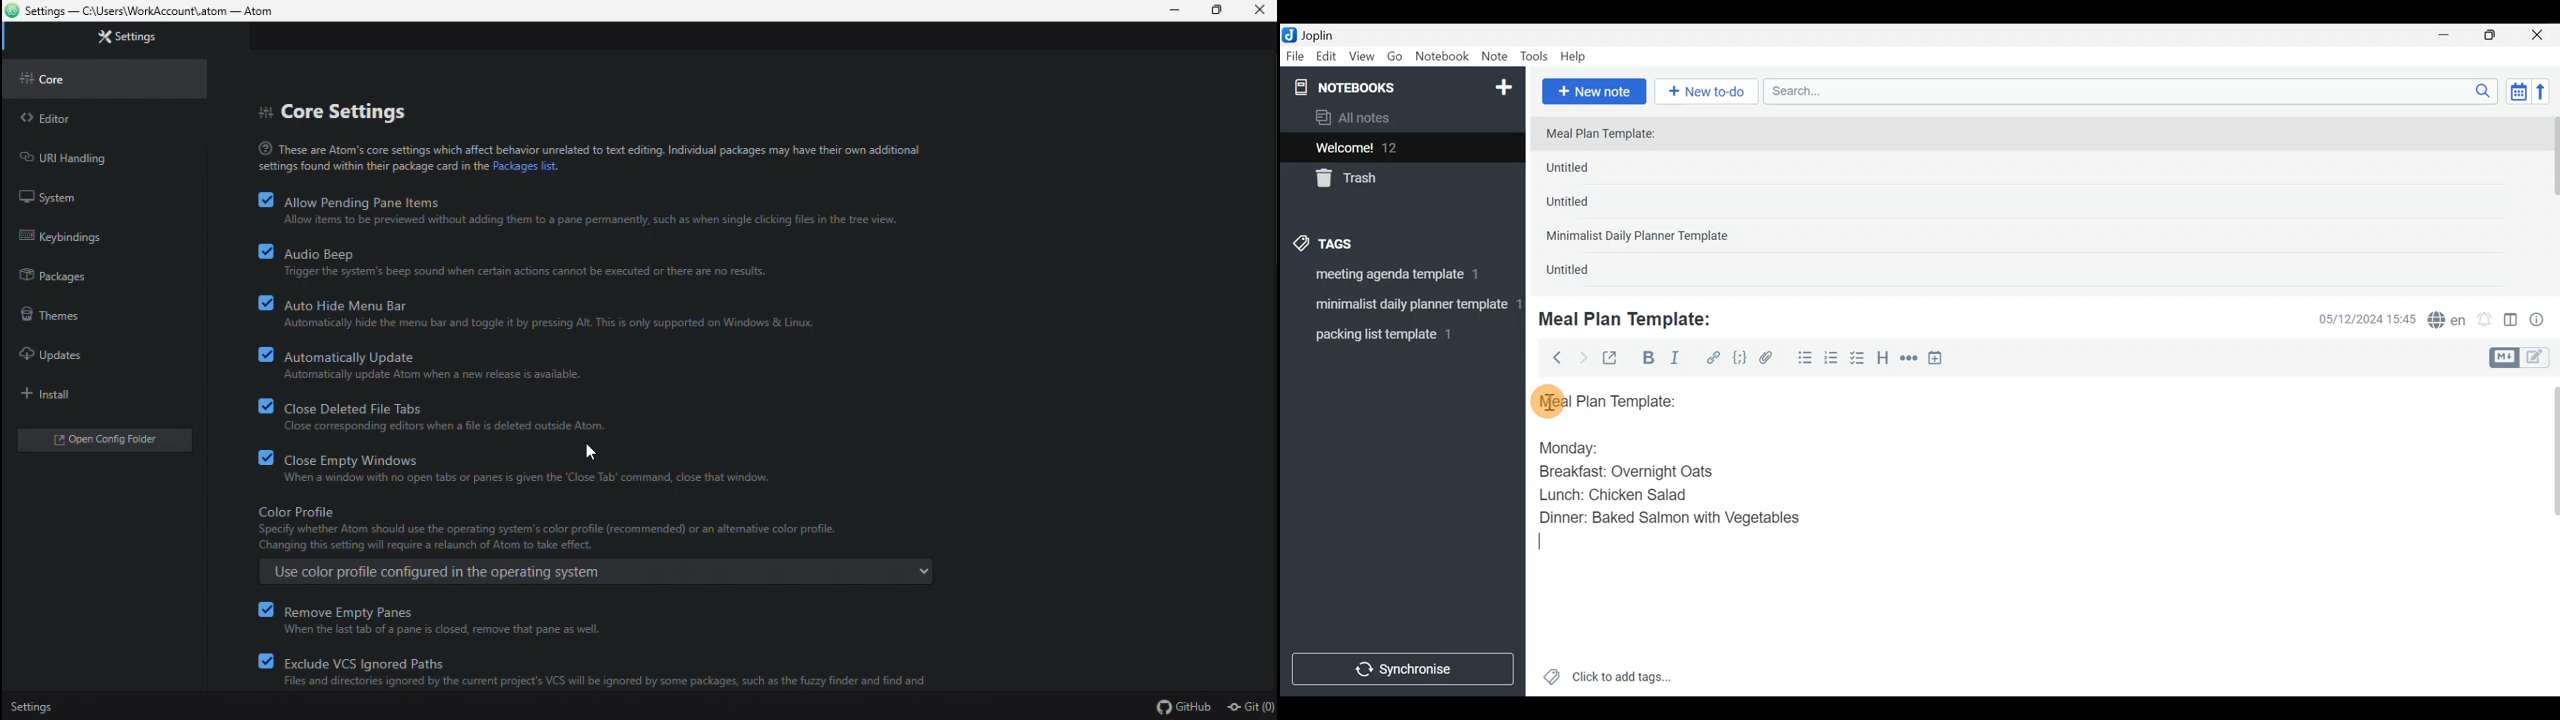 The image size is (2576, 728). I want to click on Scroll bar, so click(2552, 201).